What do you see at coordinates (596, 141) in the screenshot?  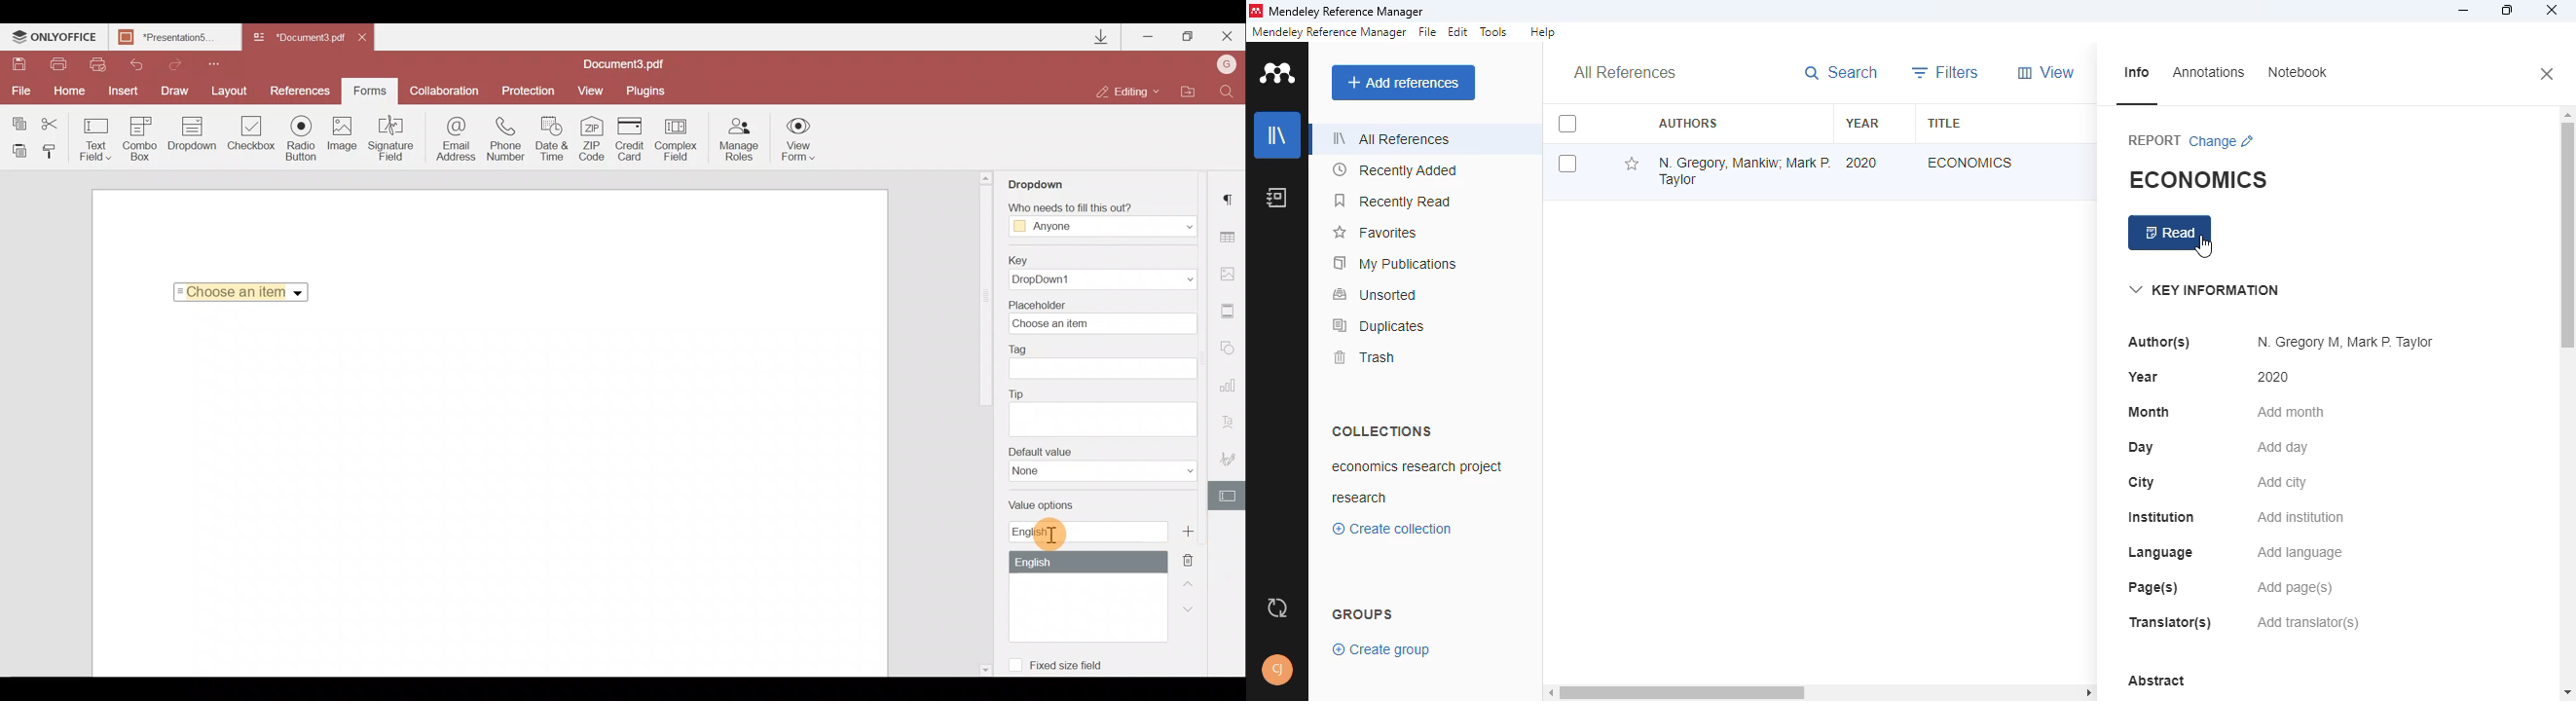 I see `ZIP code` at bounding box center [596, 141].